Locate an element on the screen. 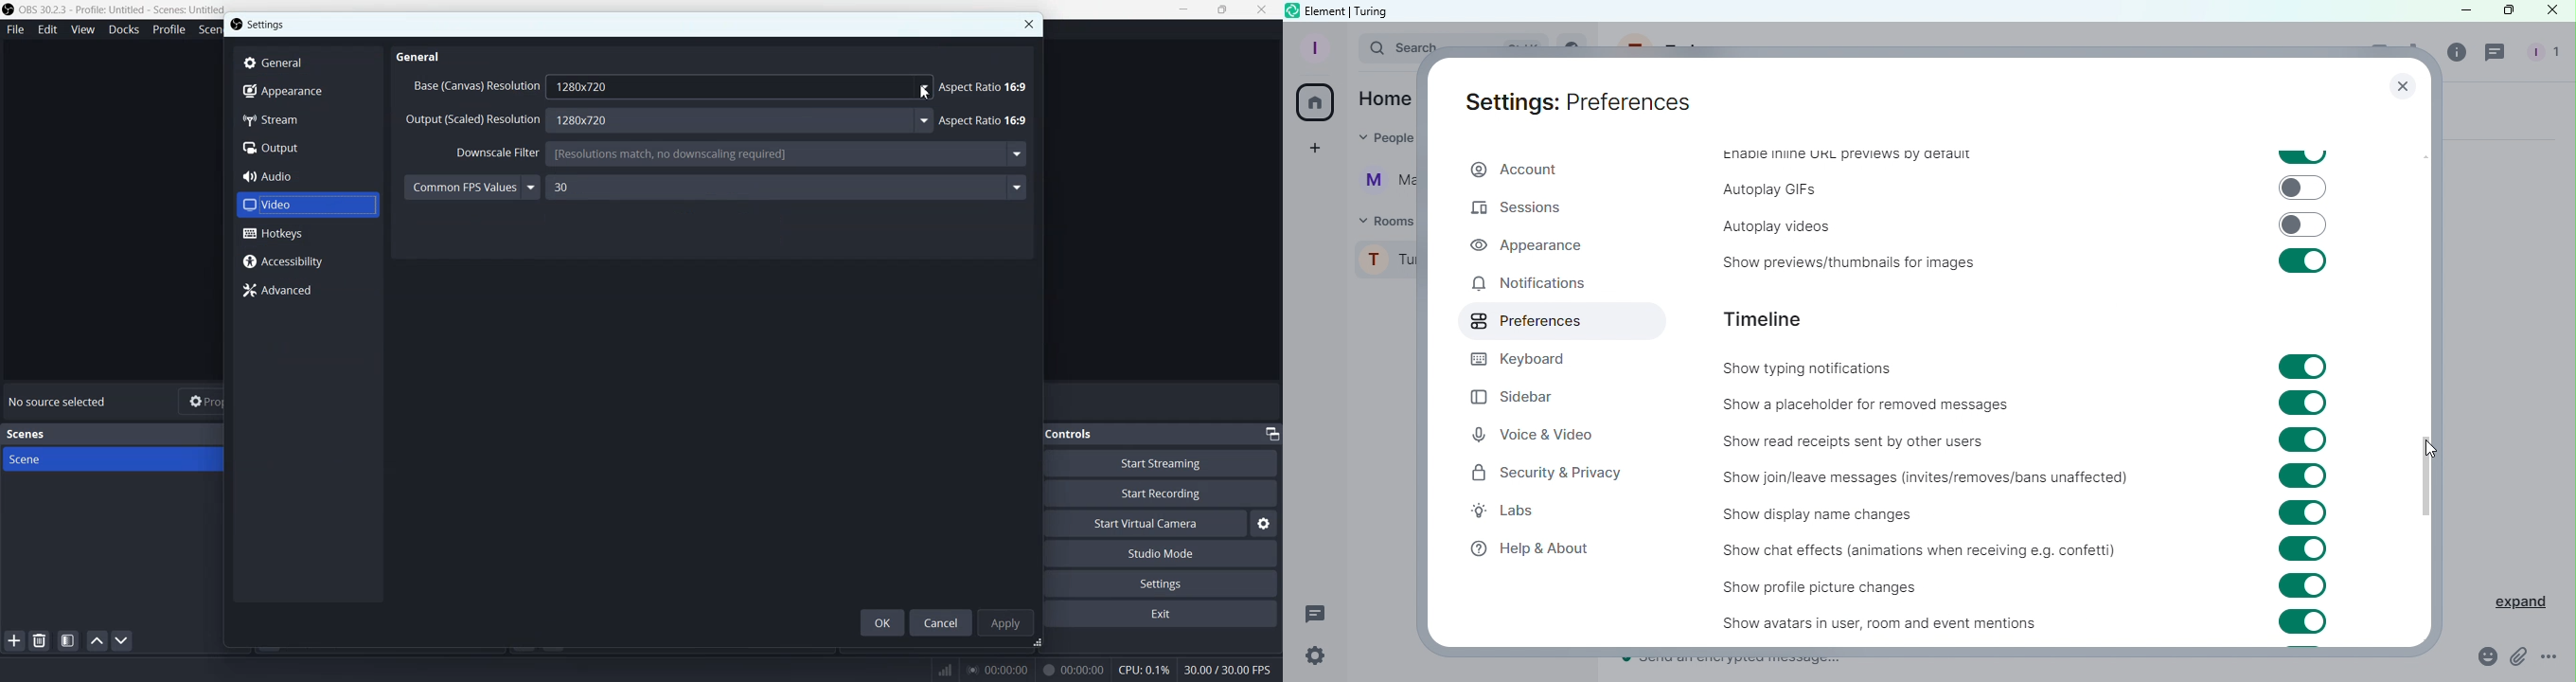  Video is located at coordinates (307, 203).